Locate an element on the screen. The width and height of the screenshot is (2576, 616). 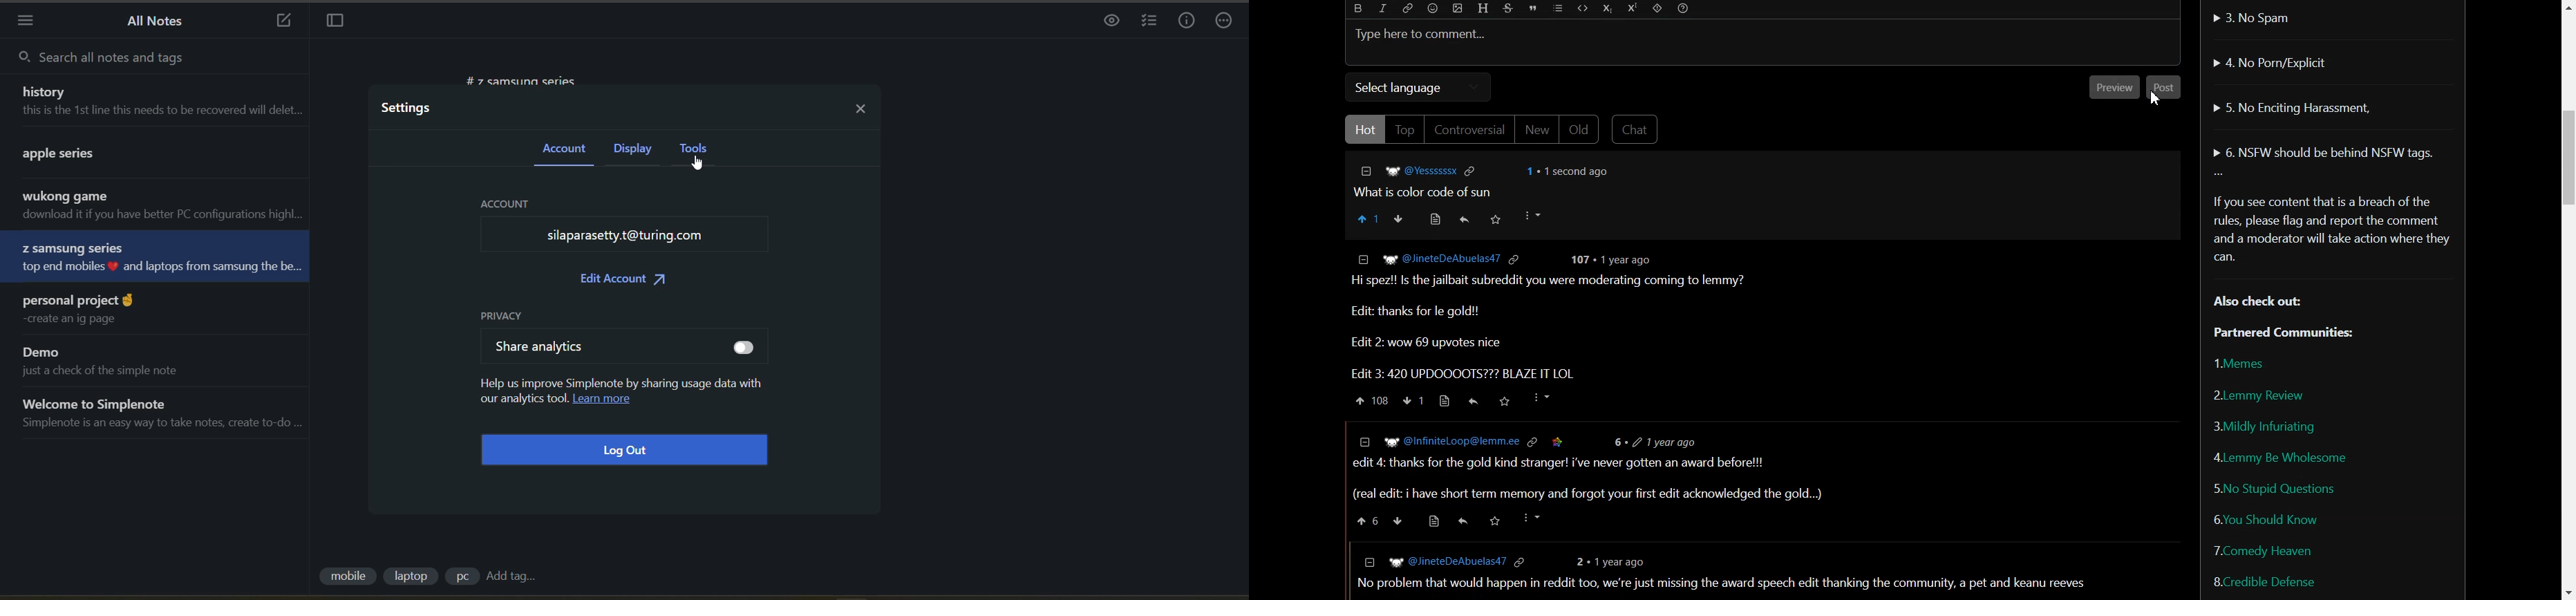
Credible Defense is located at coordinates (2264, 581).